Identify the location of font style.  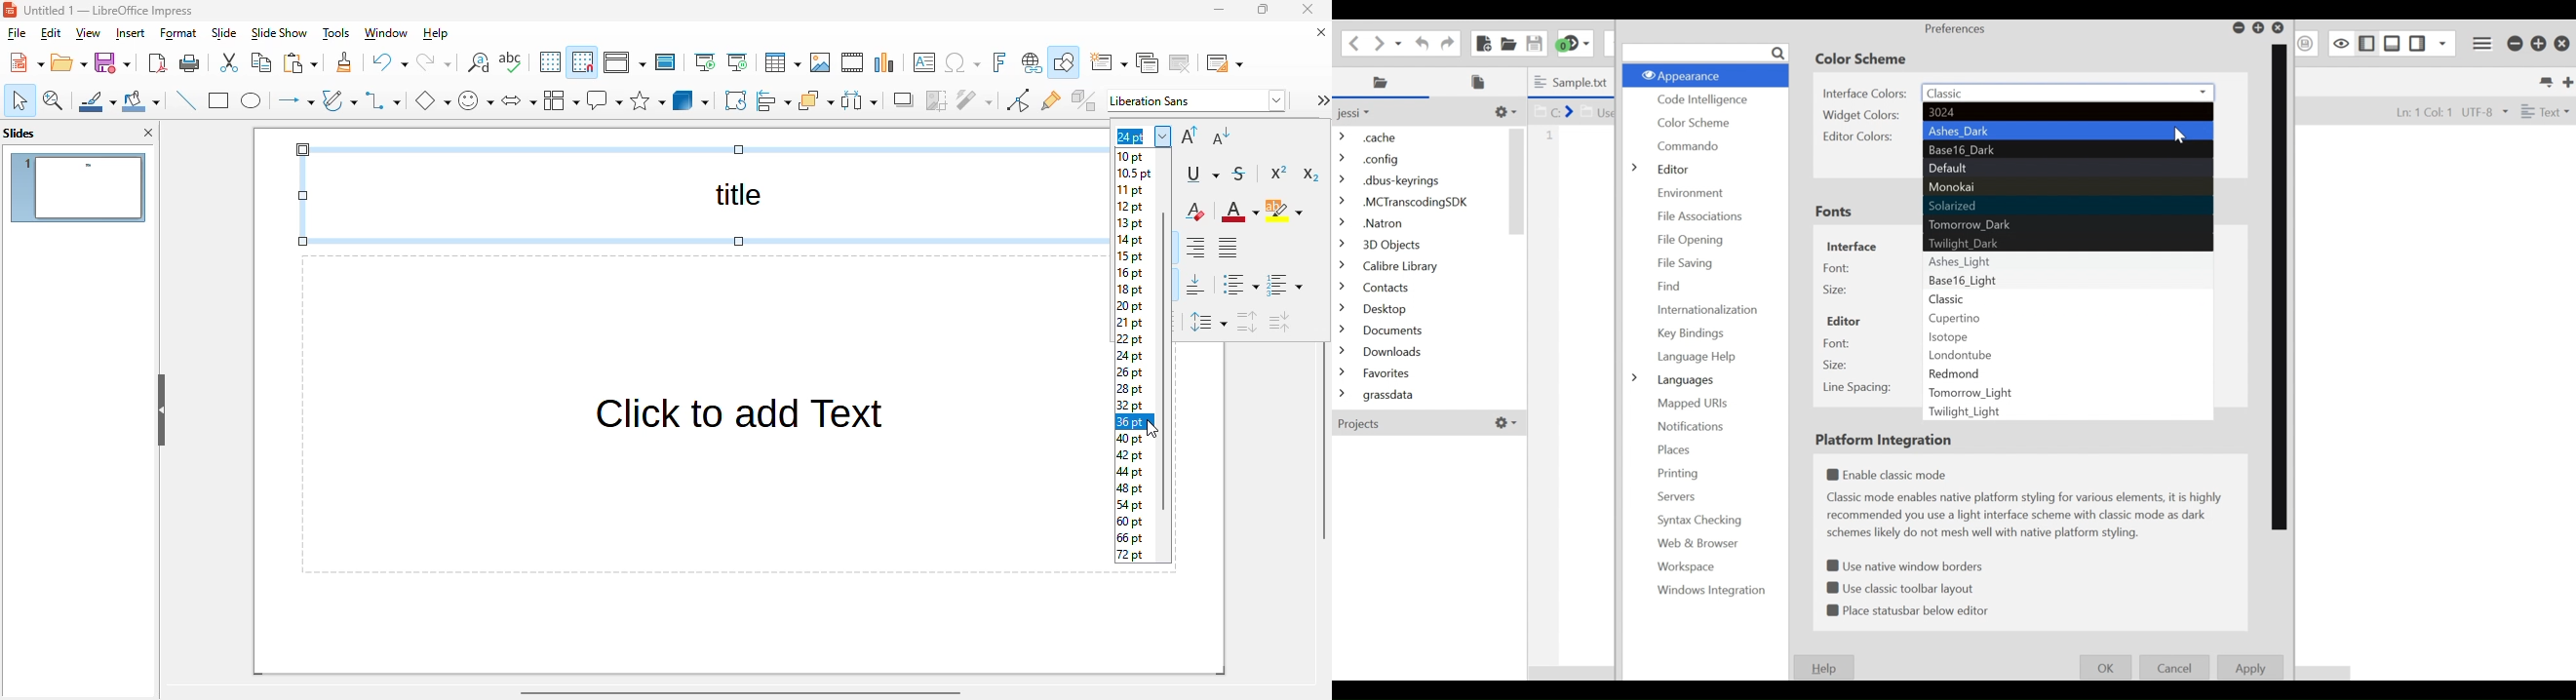
(1197, 100).